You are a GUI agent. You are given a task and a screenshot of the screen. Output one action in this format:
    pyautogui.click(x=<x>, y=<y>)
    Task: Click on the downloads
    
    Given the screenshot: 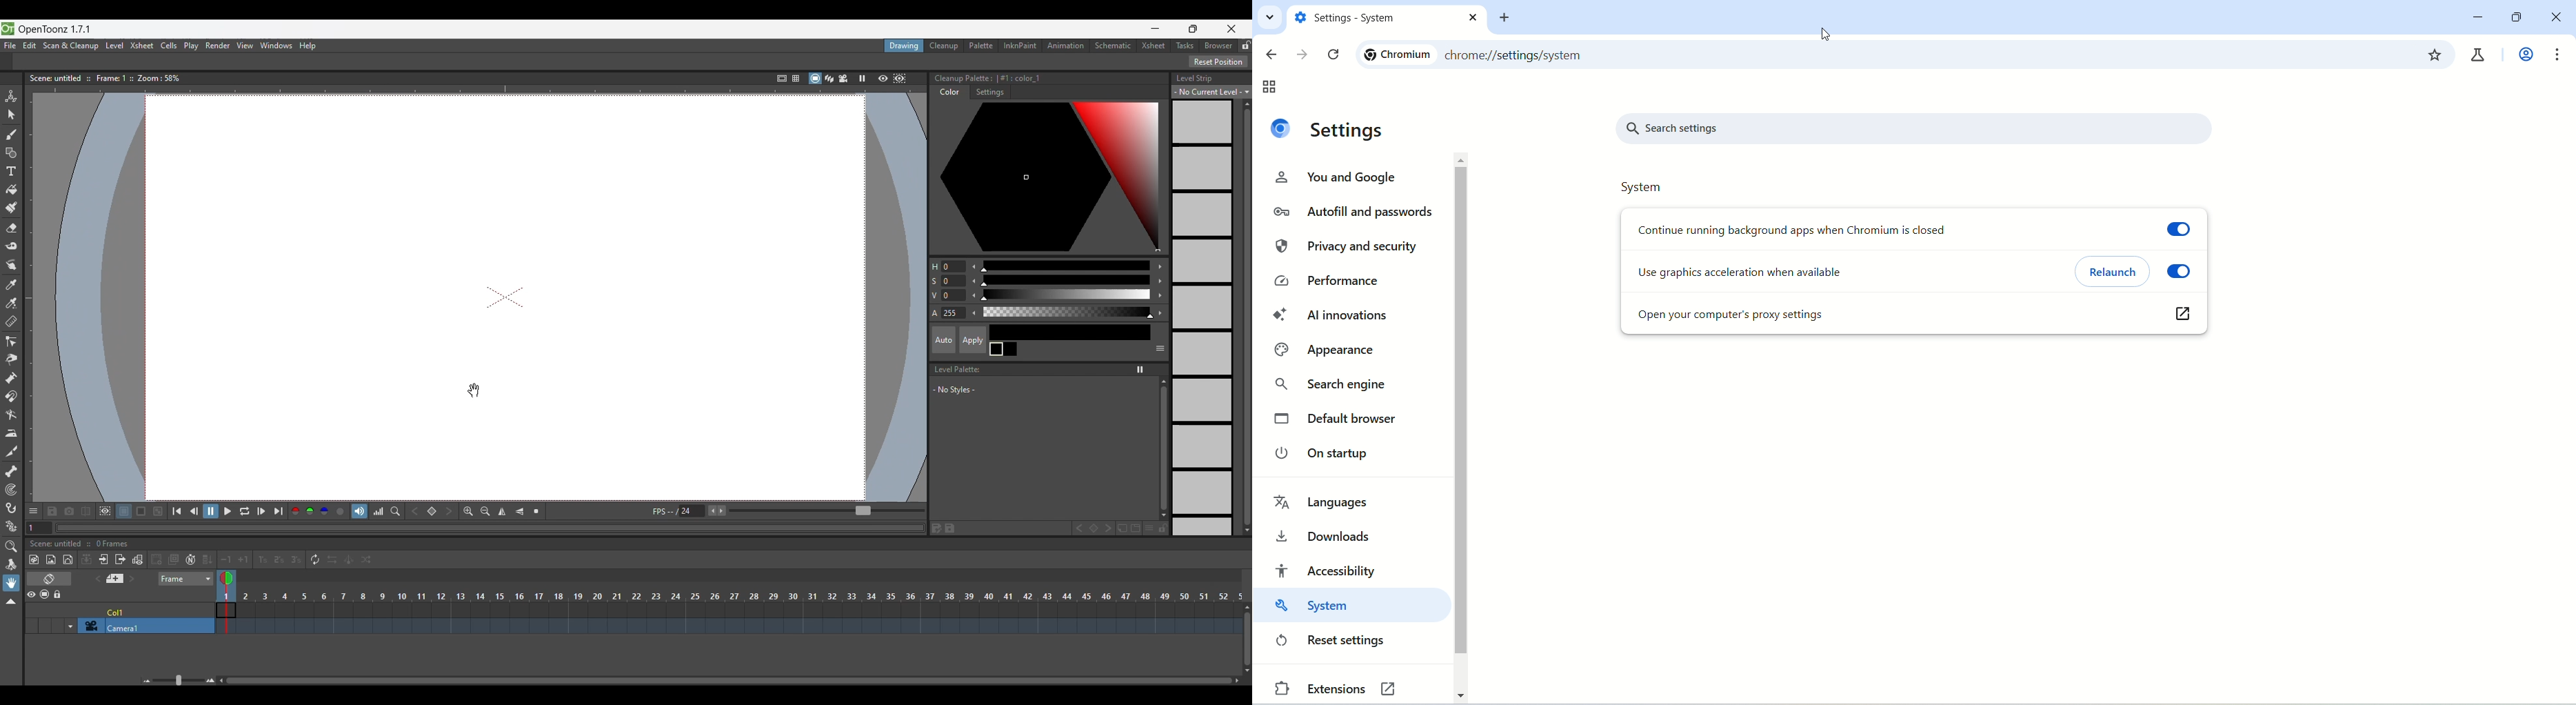 What is the action you would take?
    pyautogui.click(x=1329, y=534)
    